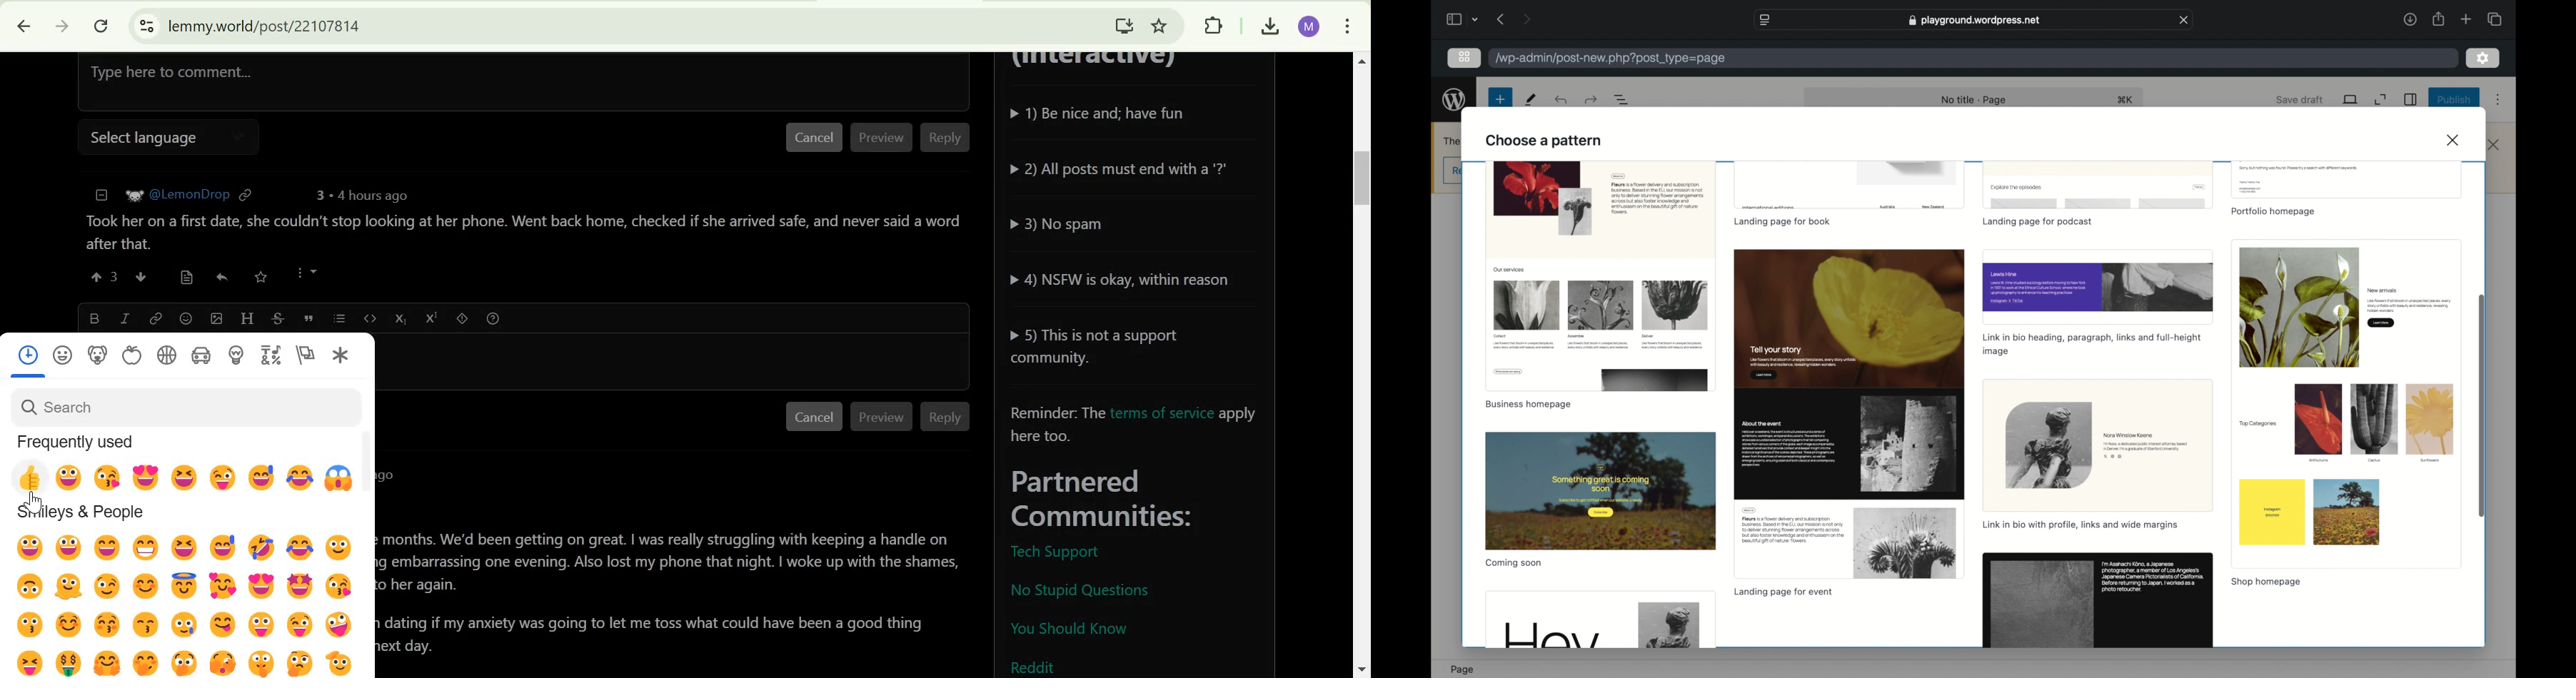 The height and width of the screenshot is (700, 2576). What do you see at coordinates (2080, 524) in the screenshot?
I see `ink in bio with profile, links and side margins` at bounding box center [2080, 524].